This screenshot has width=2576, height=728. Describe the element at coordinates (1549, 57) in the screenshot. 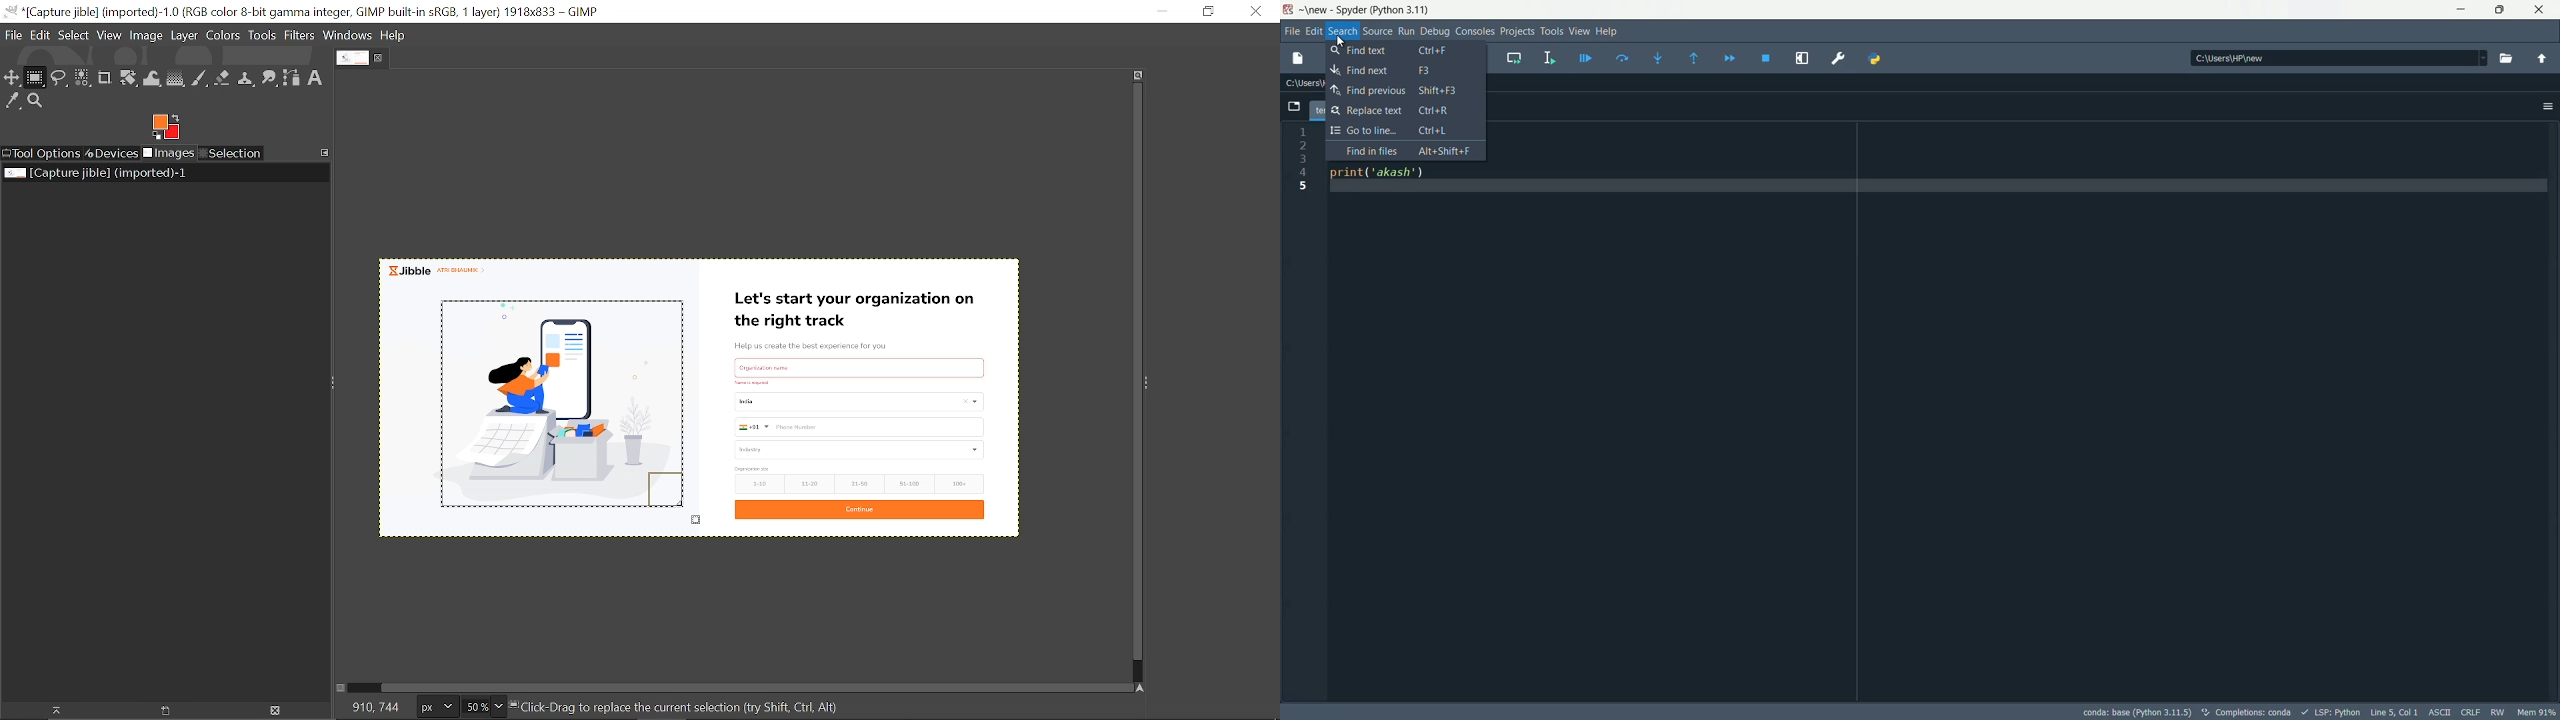

I see `run selection` at that location.